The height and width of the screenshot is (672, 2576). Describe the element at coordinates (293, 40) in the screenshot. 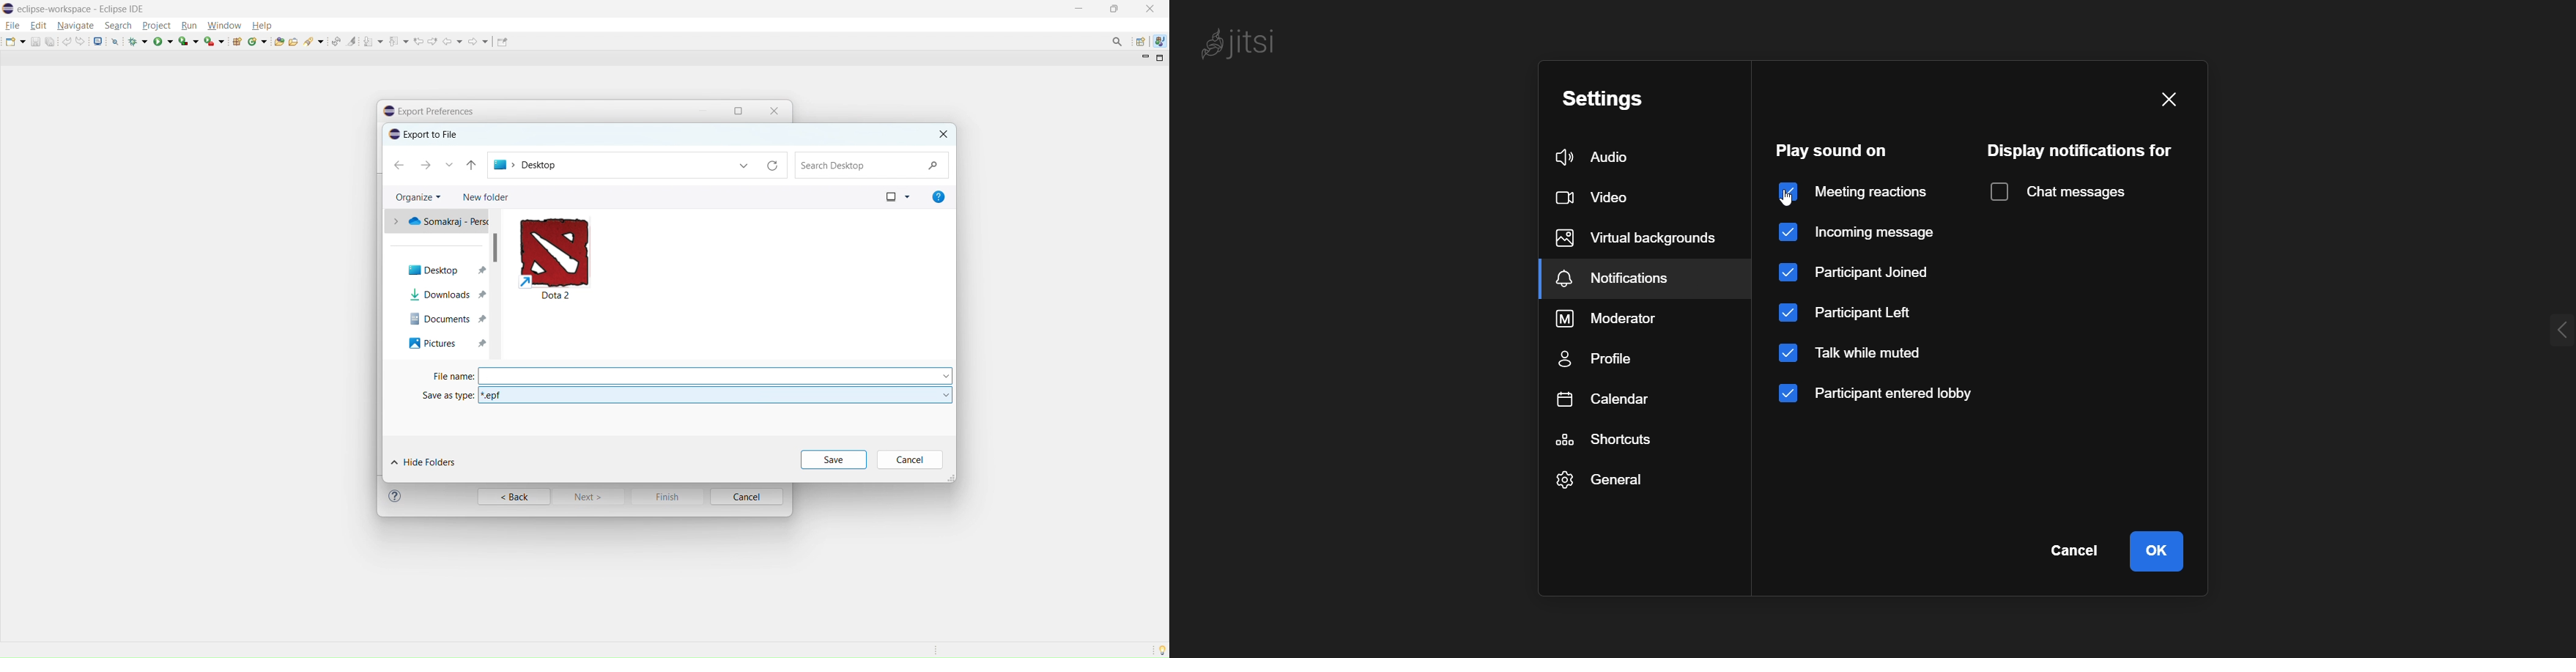

I see `open task` at that location.